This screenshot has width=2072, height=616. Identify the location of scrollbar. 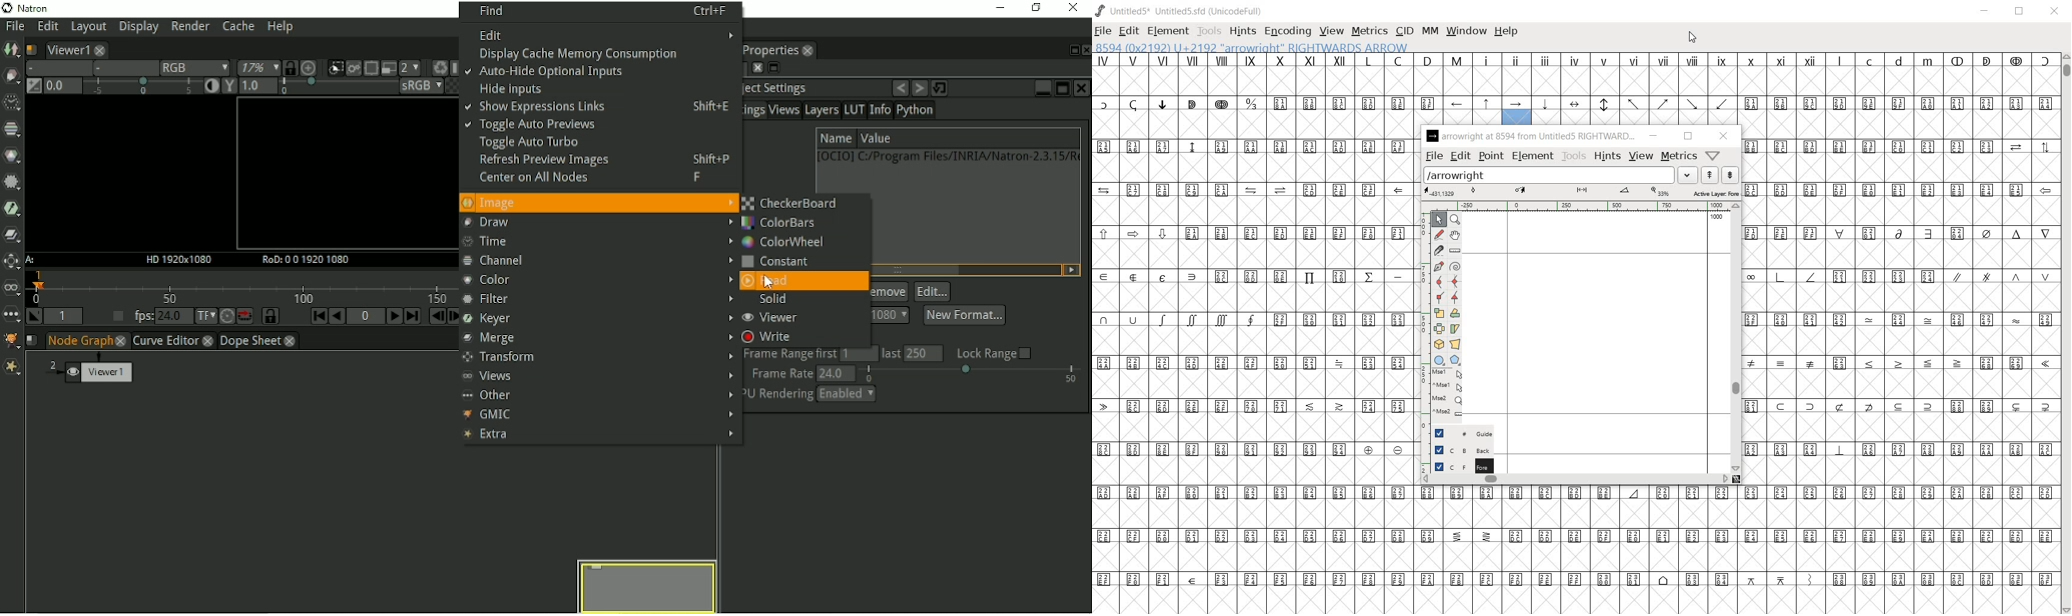
(1576, 481).